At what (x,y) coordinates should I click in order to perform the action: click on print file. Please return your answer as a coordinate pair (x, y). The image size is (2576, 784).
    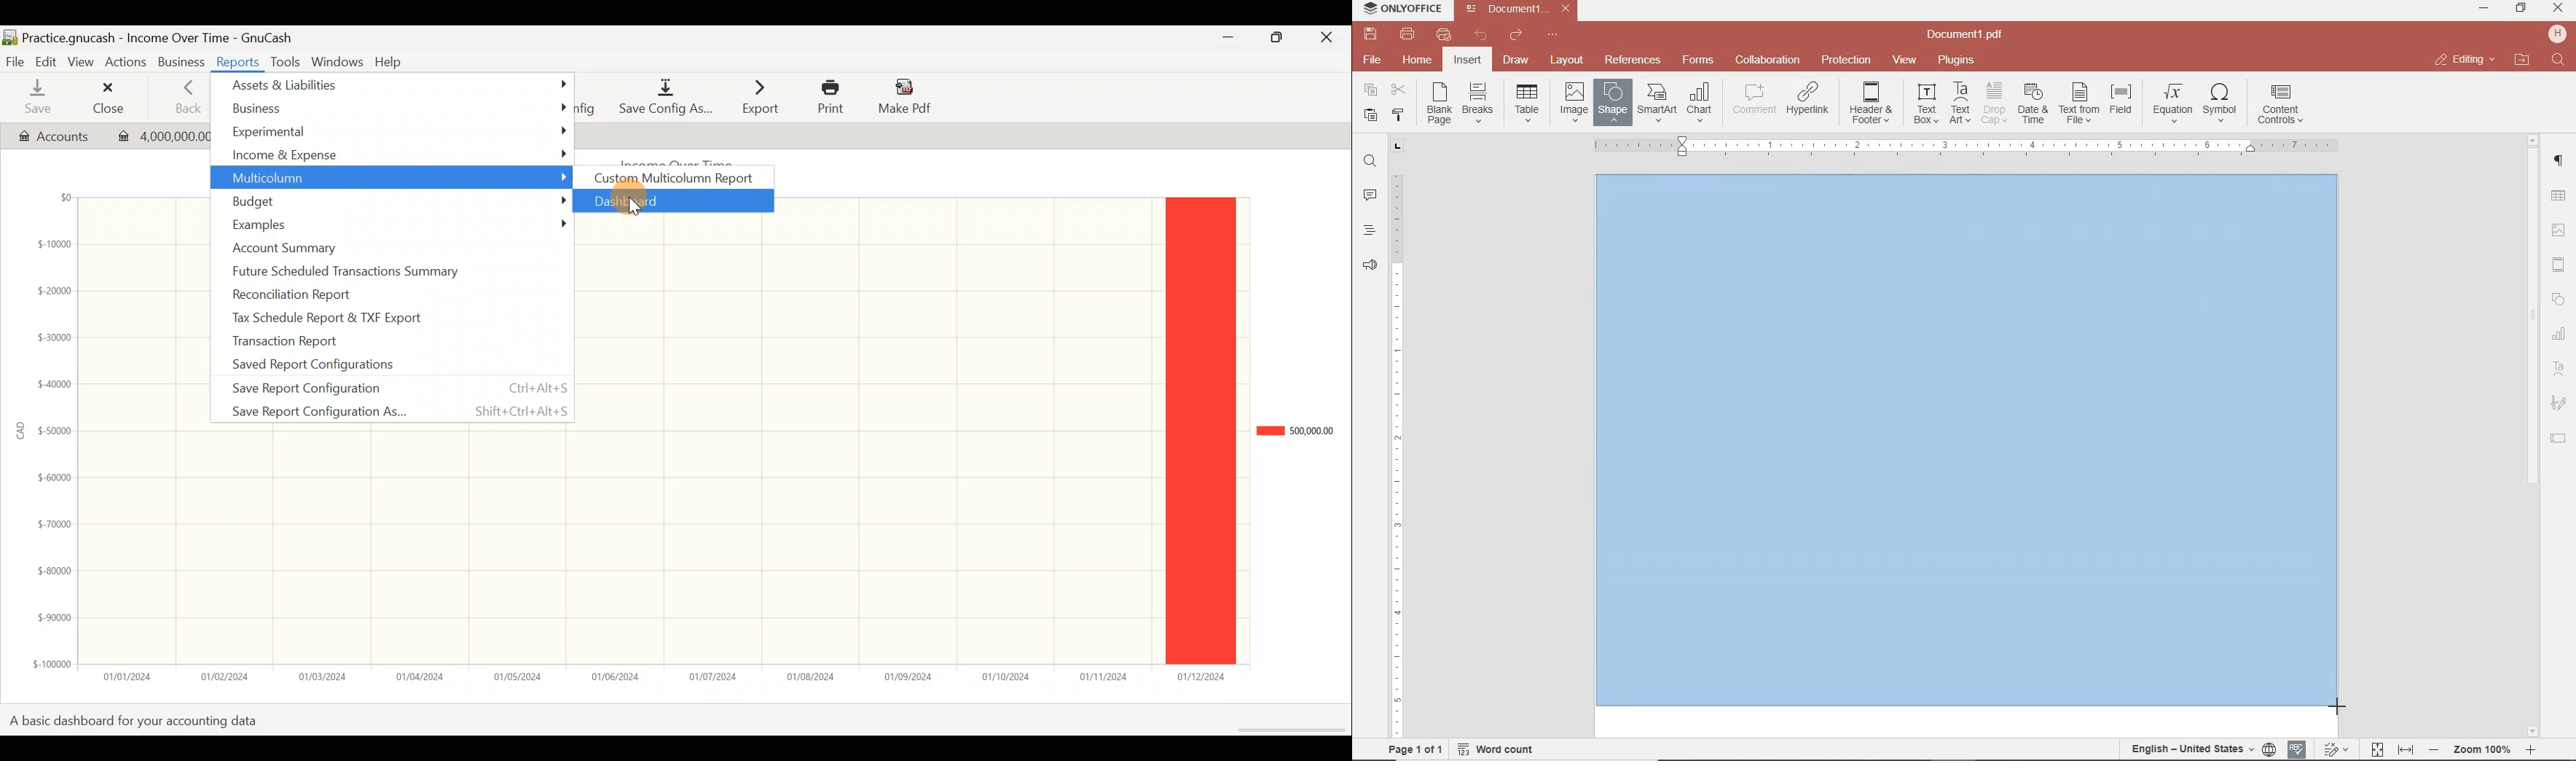
    Looking at the image, I should click on (1407, 34).